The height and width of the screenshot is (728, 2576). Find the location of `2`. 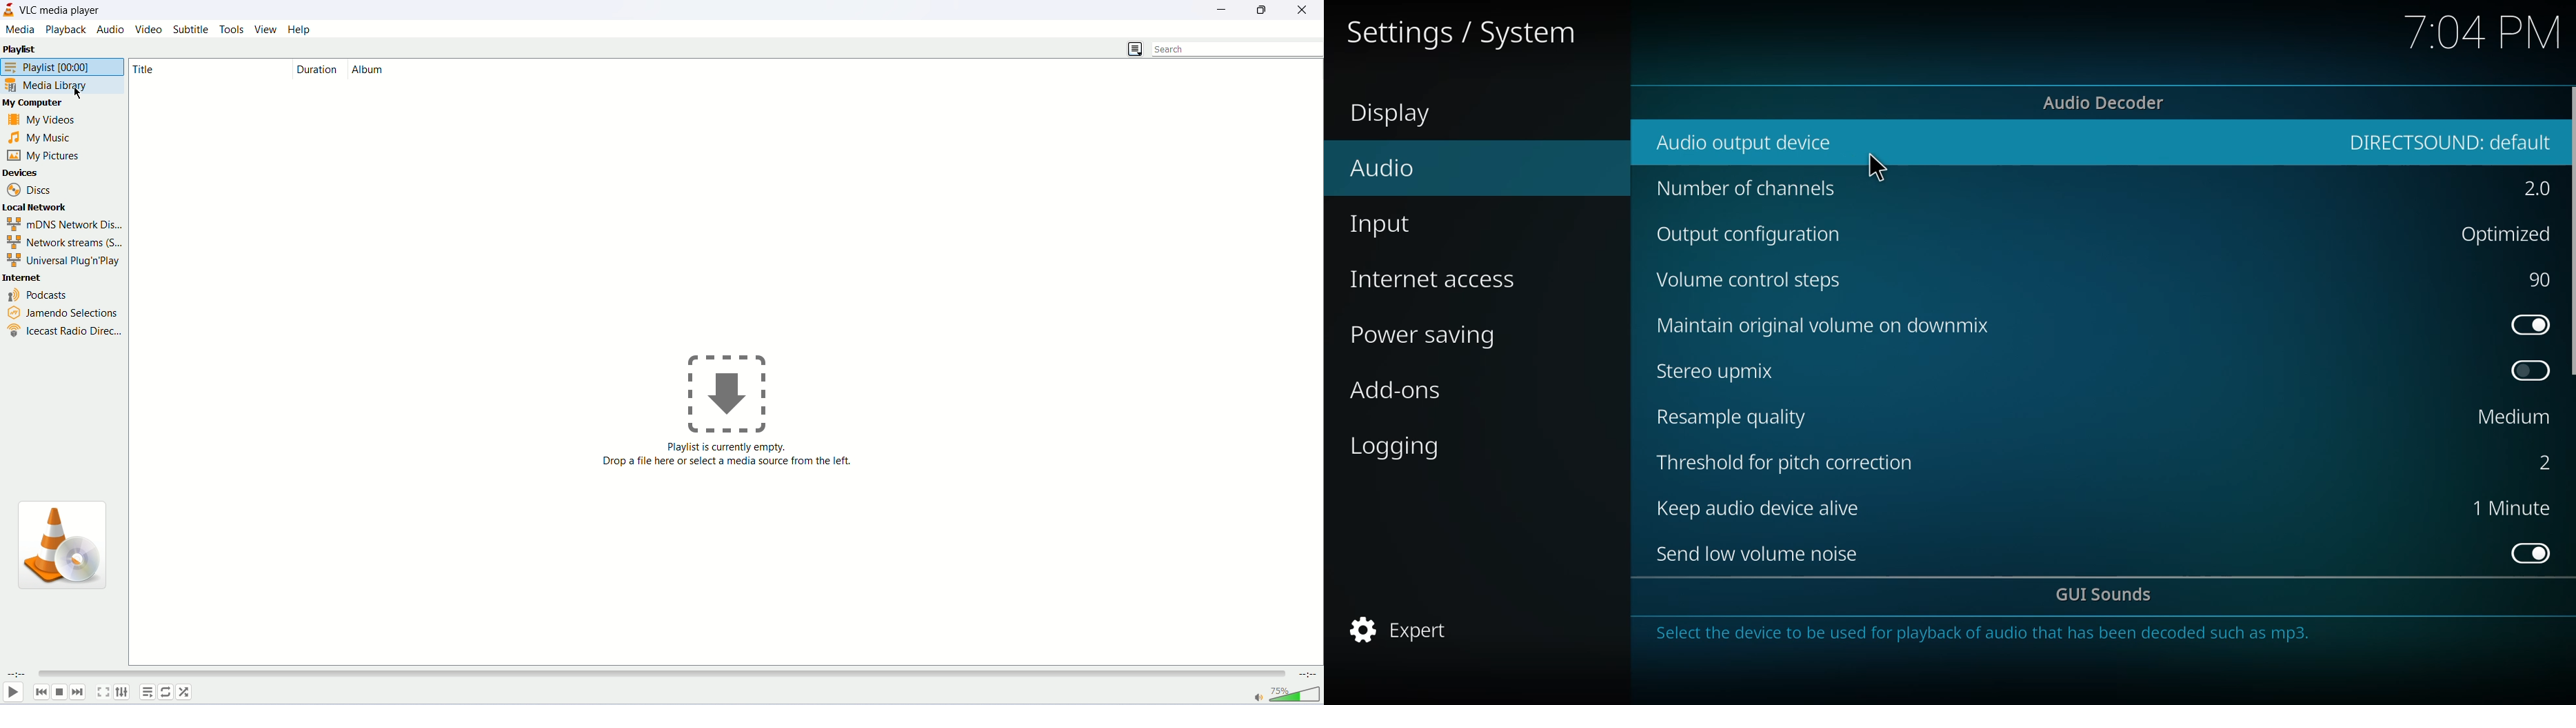

2 is located at coordinates (2536, 462).